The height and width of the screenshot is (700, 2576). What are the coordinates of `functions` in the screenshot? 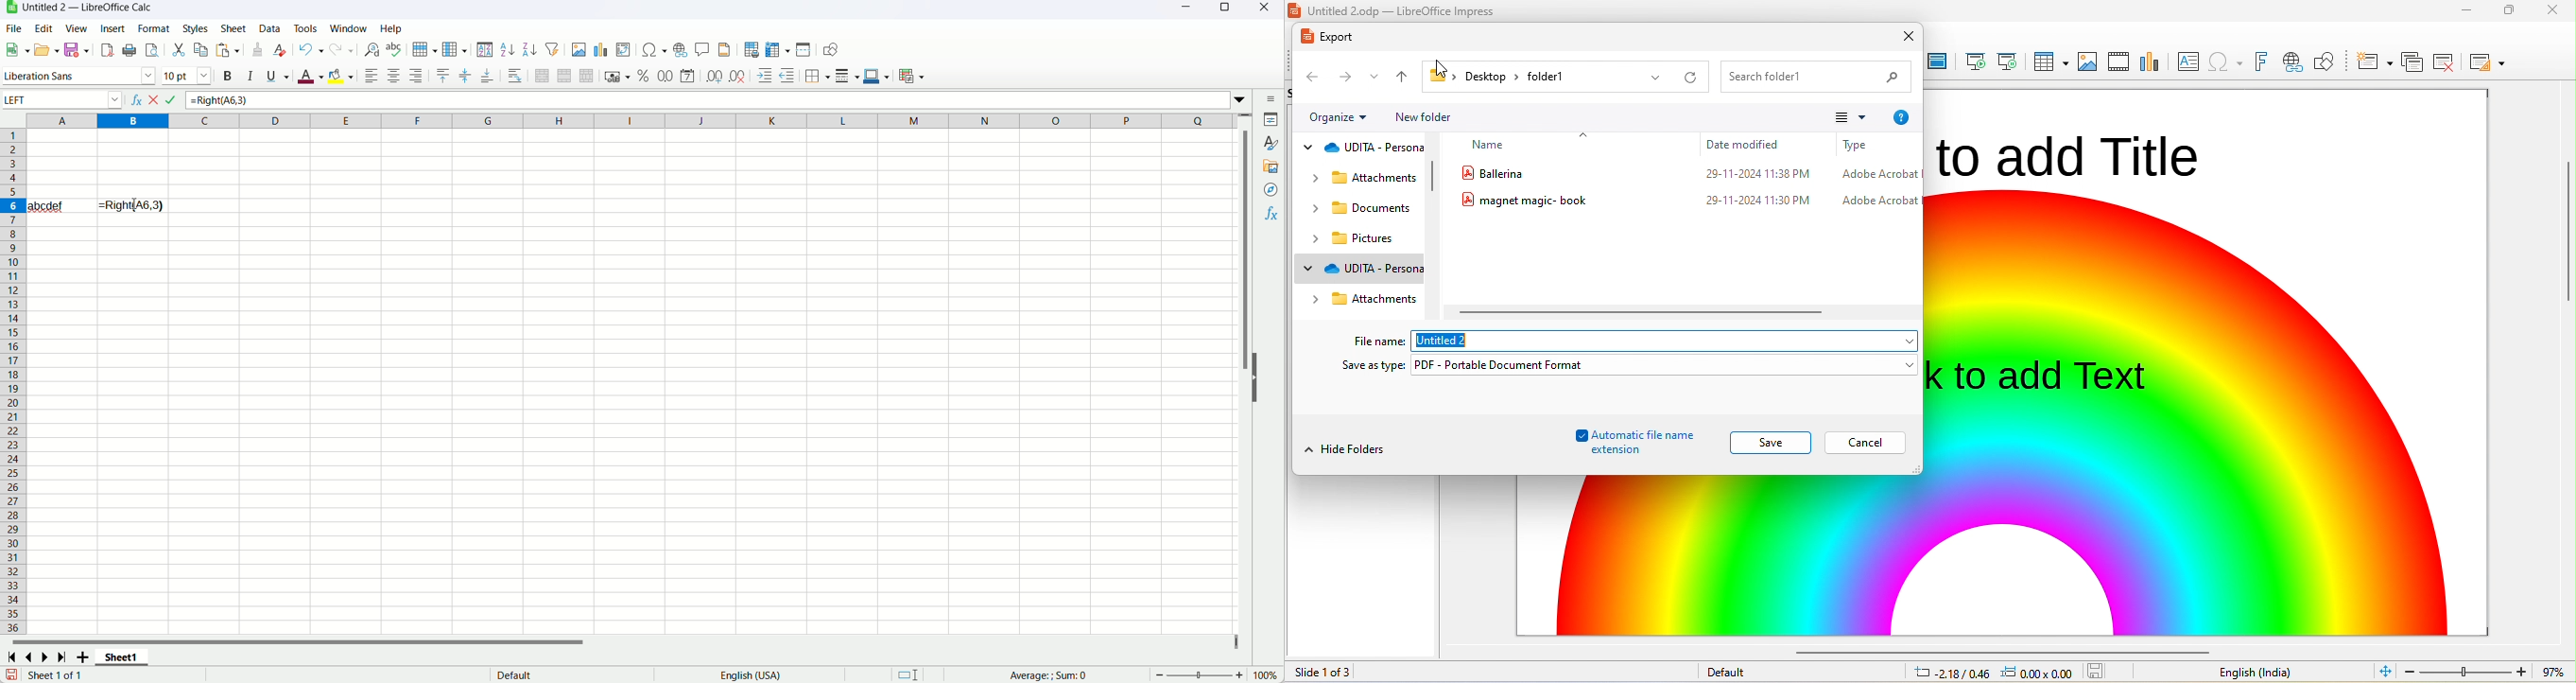 It's located at (1269, 216).